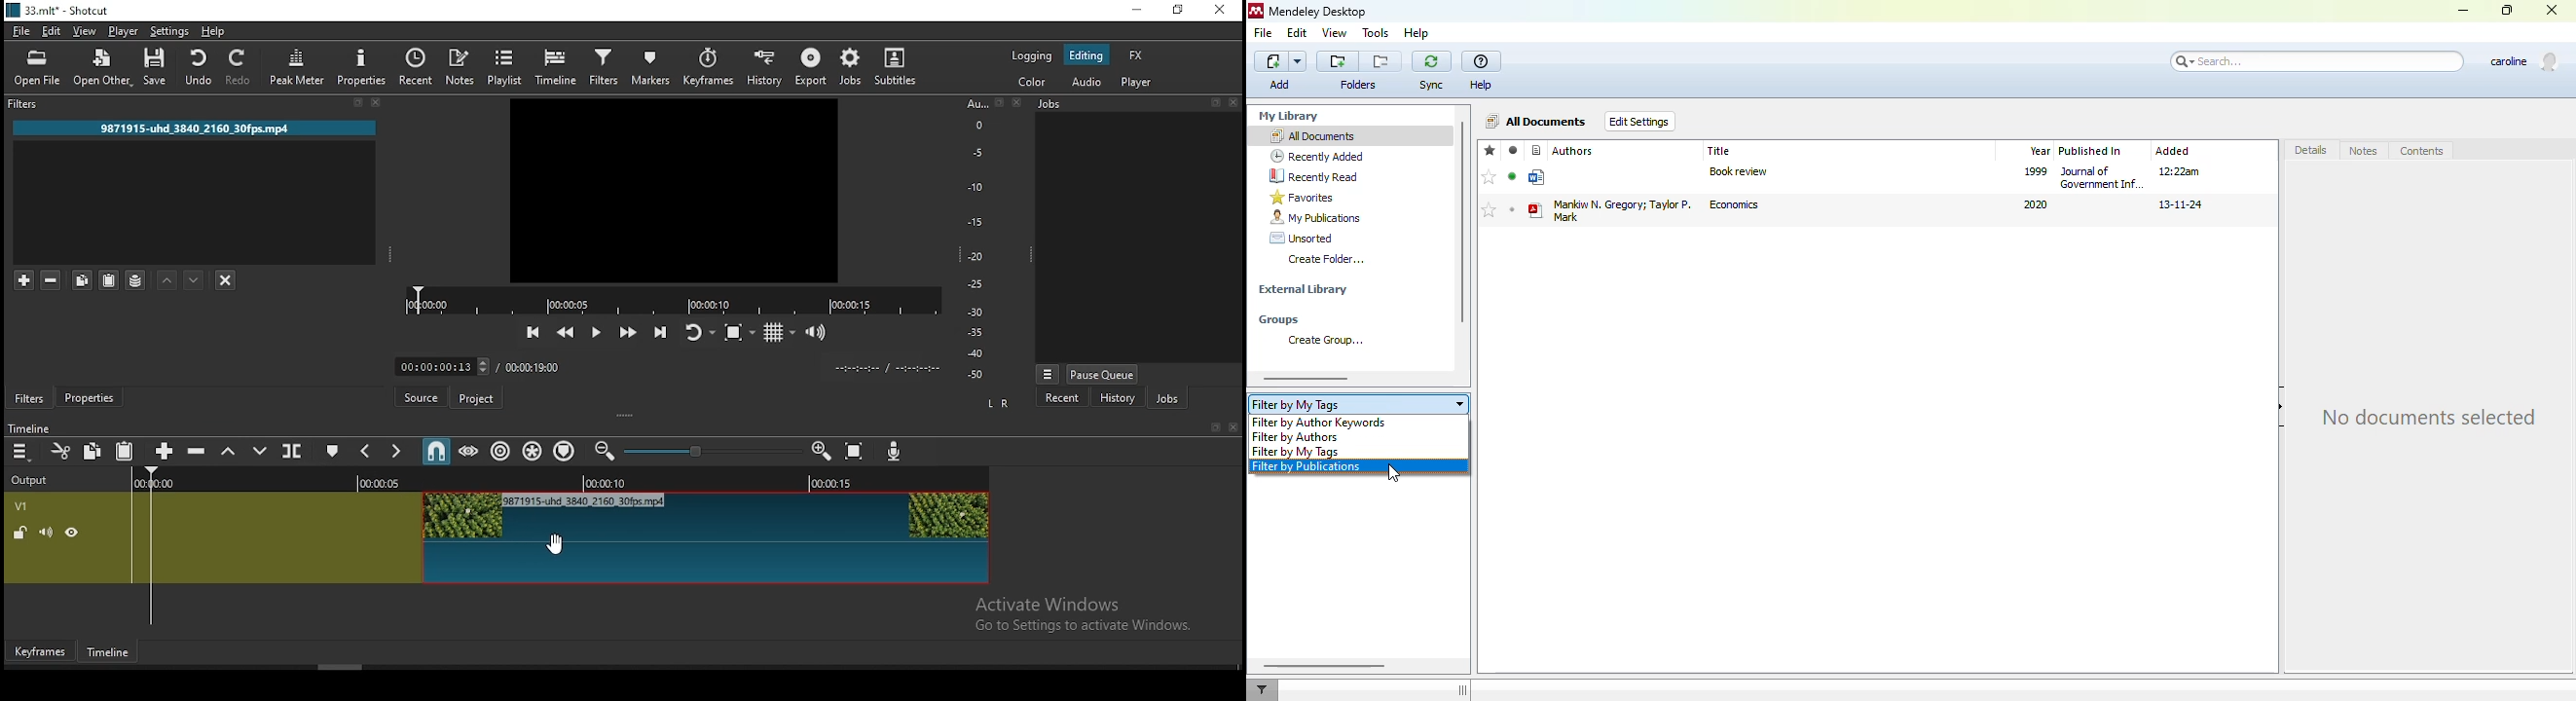 The height and width of the screenshot is (728, 2576). What do you see at coordinates (763, 67) in the screenshot?
I see `history` at bounding box center [763, 67].